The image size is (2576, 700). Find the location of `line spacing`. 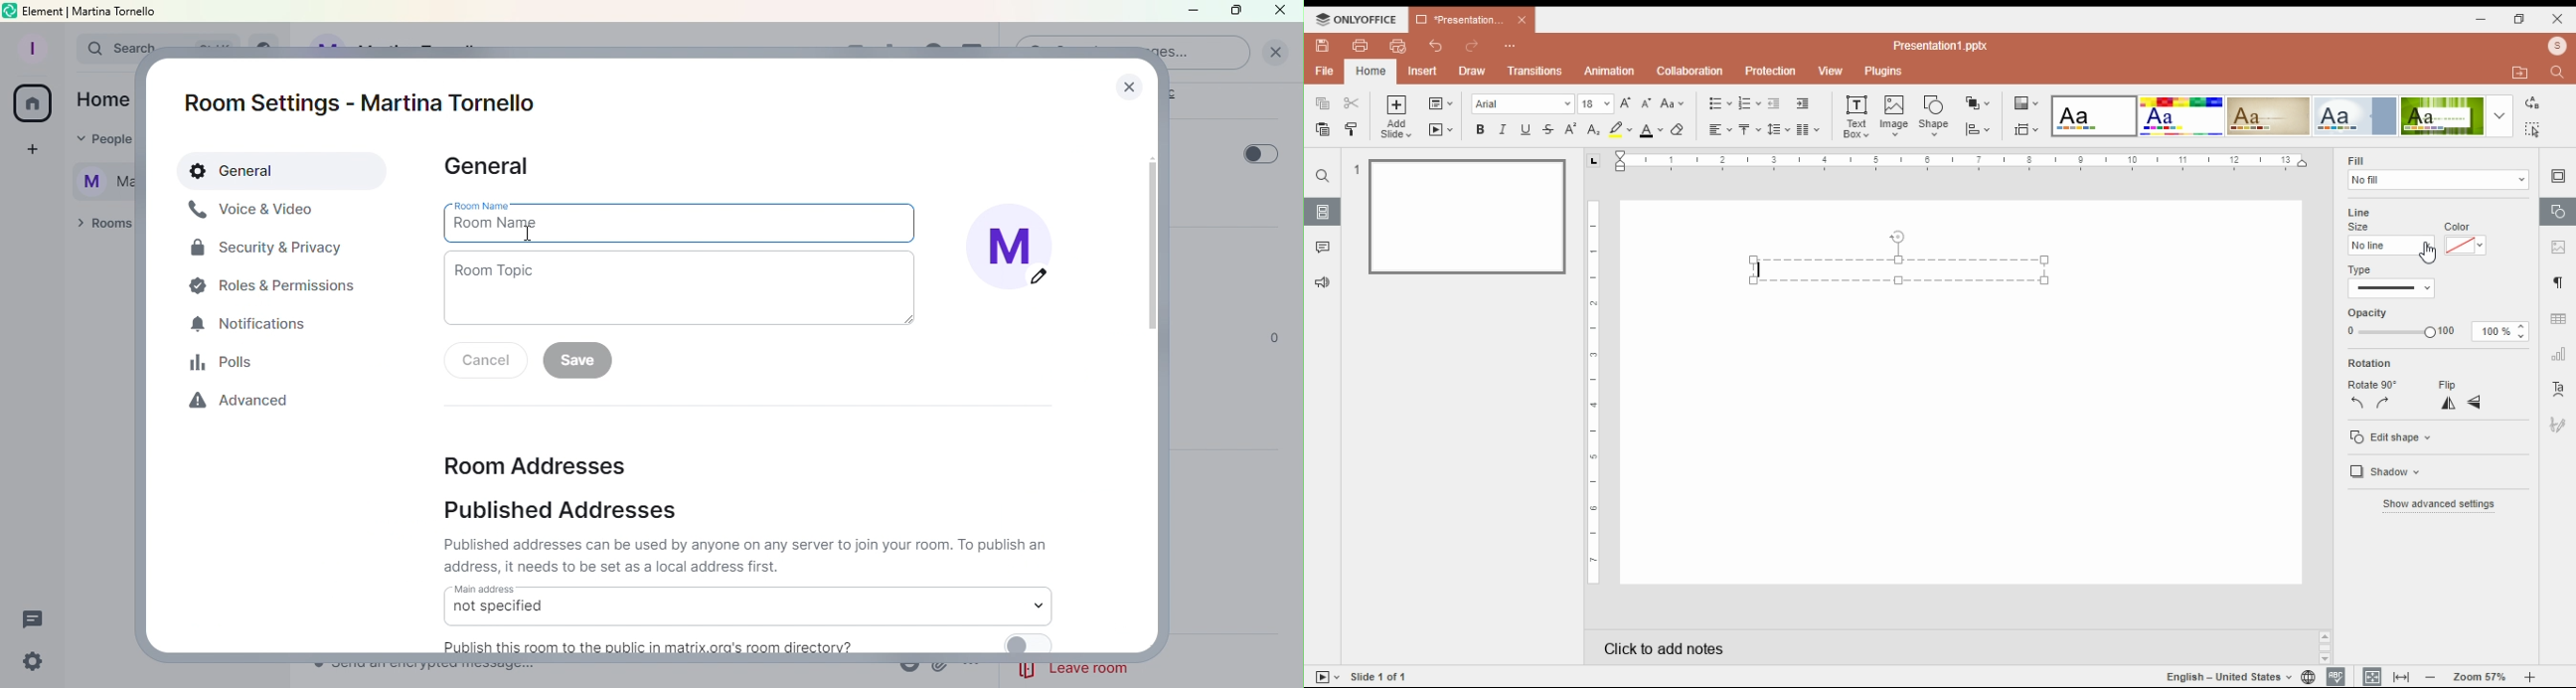

line spacing is located at coordinates (1780, 129).